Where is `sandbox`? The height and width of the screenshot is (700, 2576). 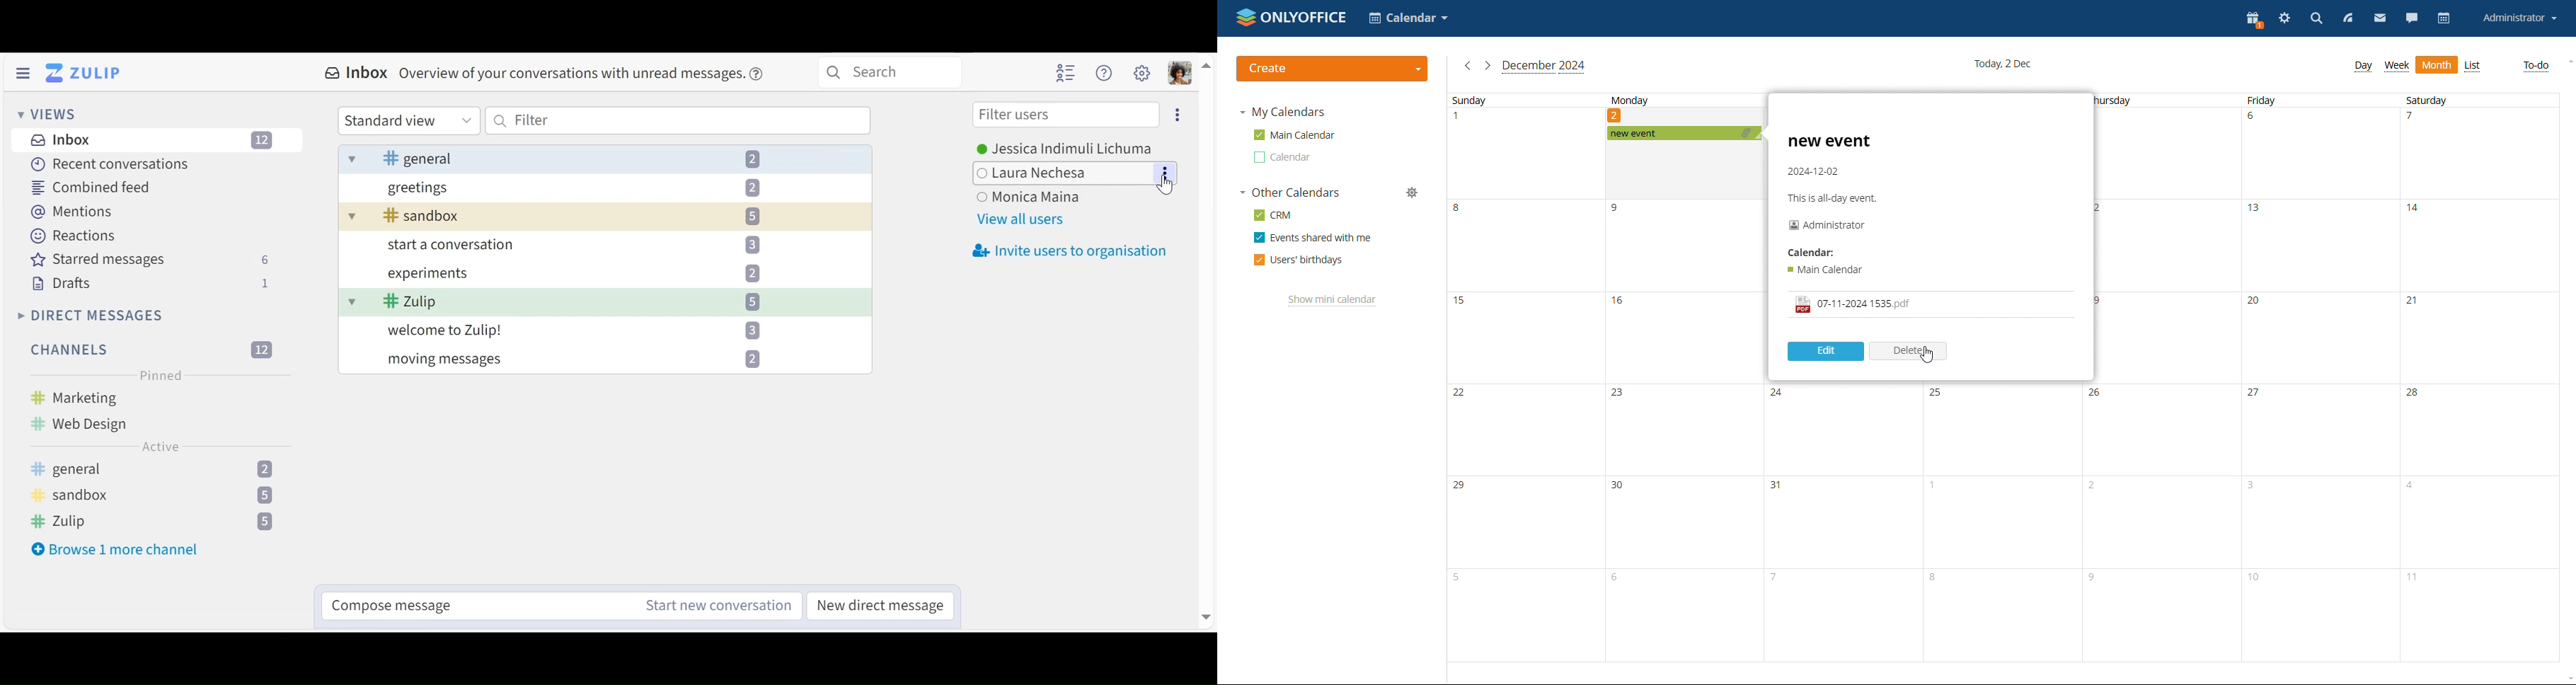
sandbox is located at coordinates (585, 216).